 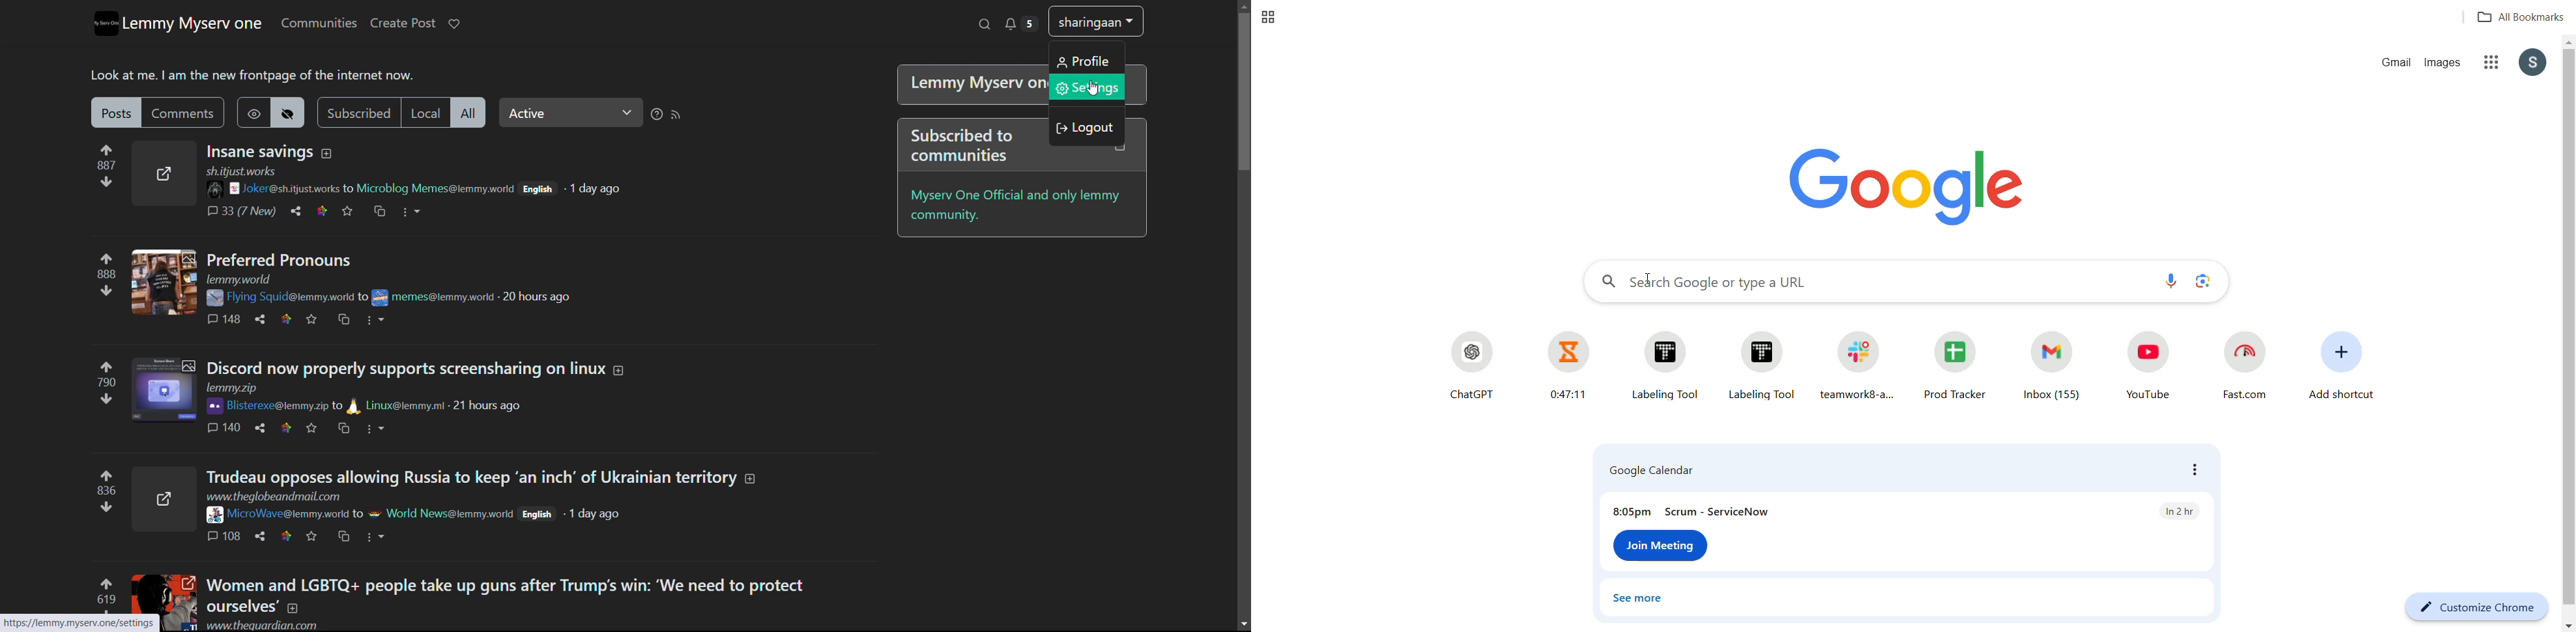 What do you see at coordinates (433, 513) in the screenshot?
I see `to world news@lemmy.work` at bounding box center [433, 513].